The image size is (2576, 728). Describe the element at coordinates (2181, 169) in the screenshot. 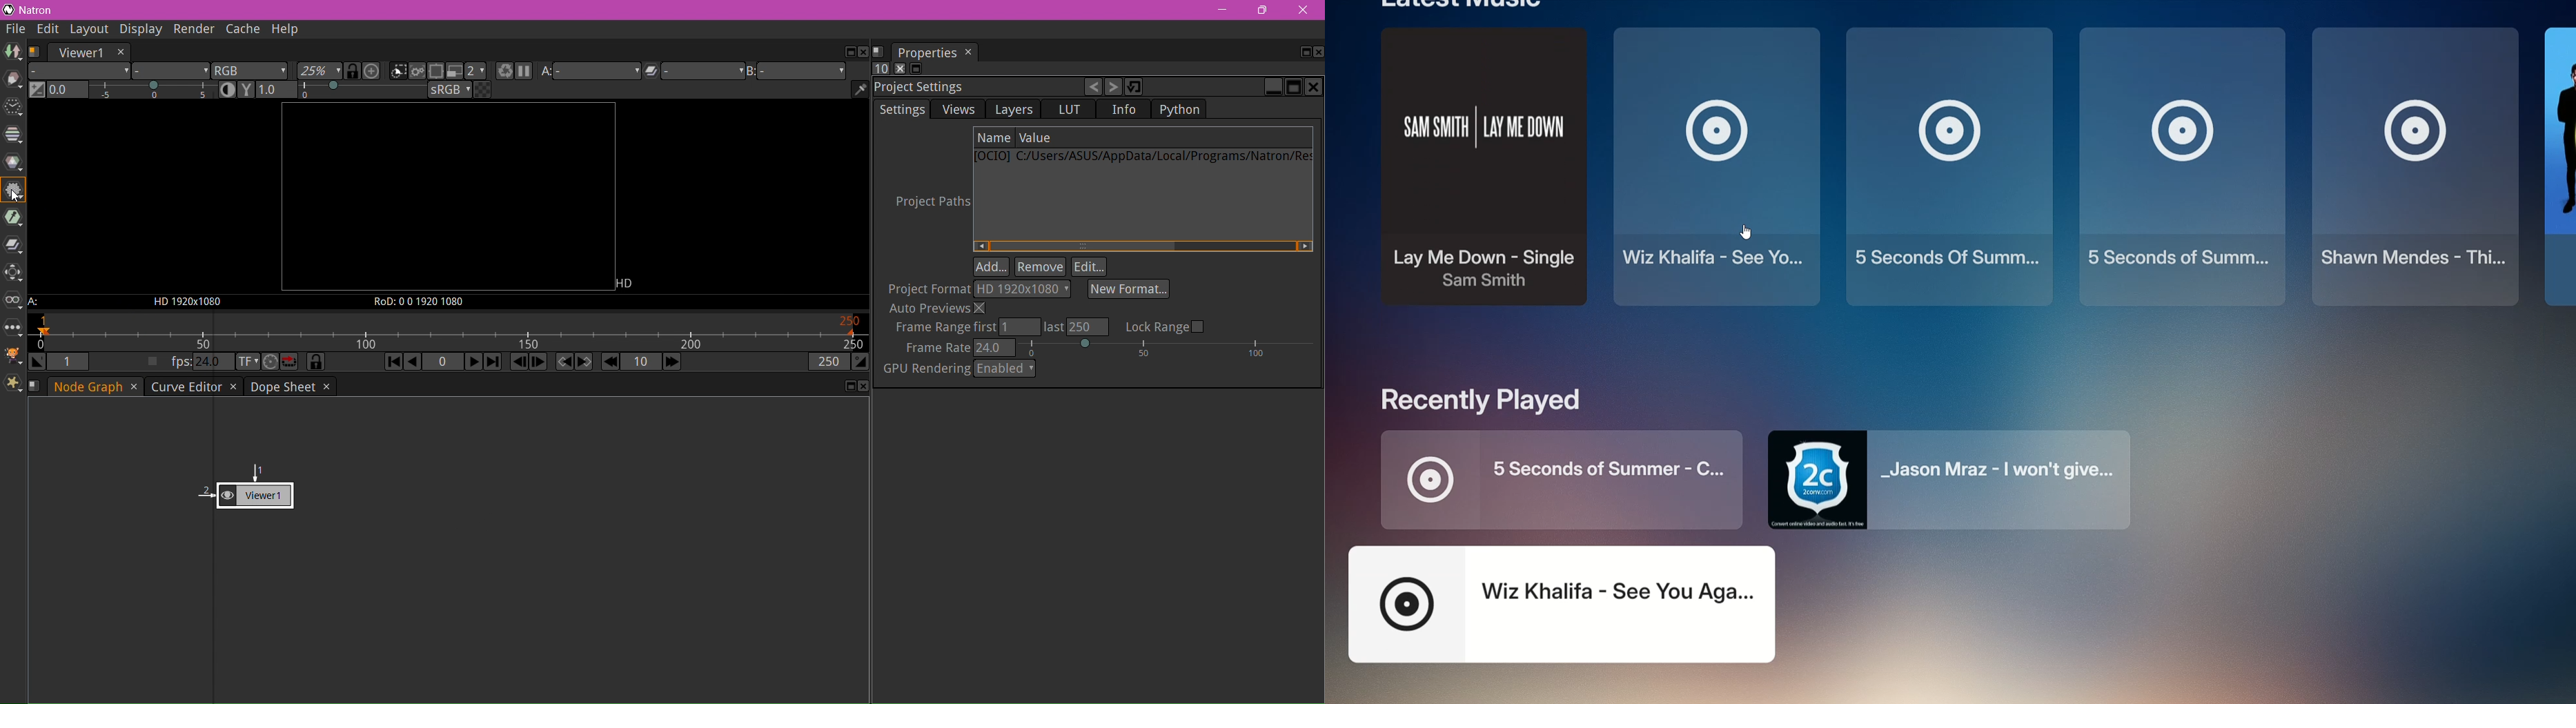

I see `5 Seconds of` at that location.